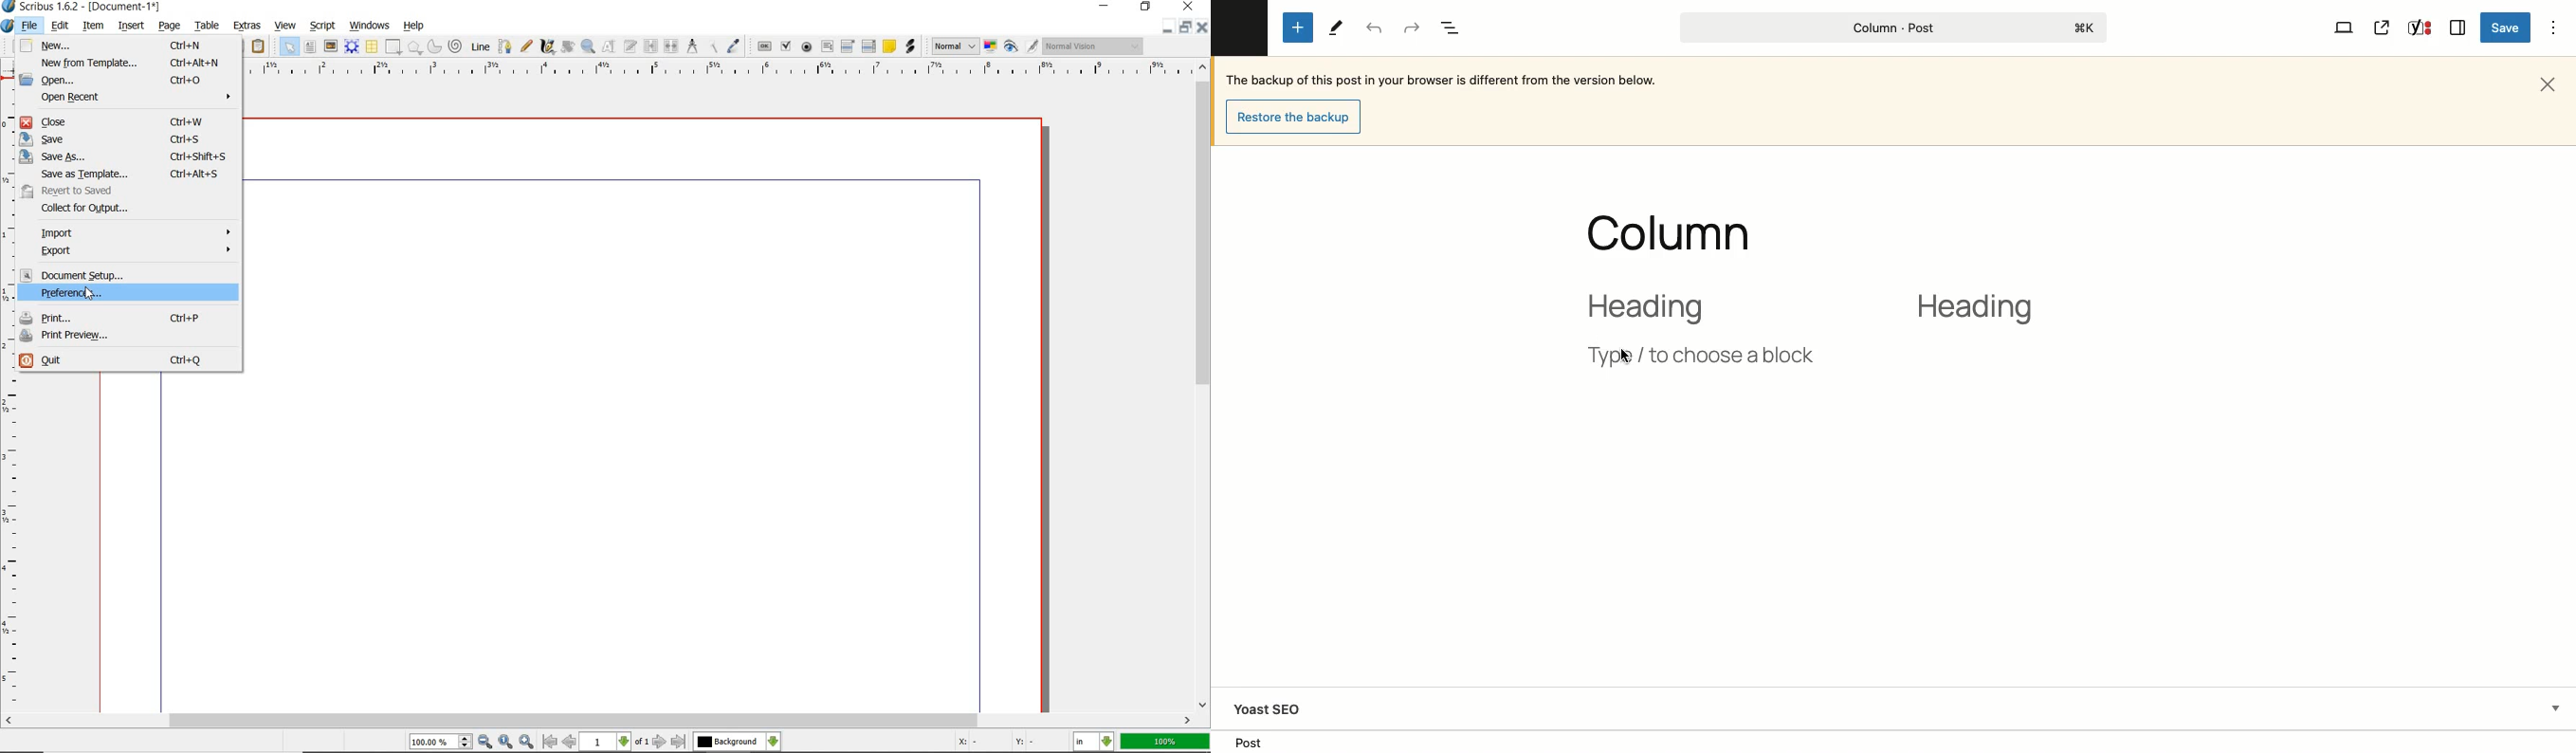 This screenshot has height=756, width=2576. Describe the element at coordinates (1189, 7) in the screenshot. I see `close` at that location.